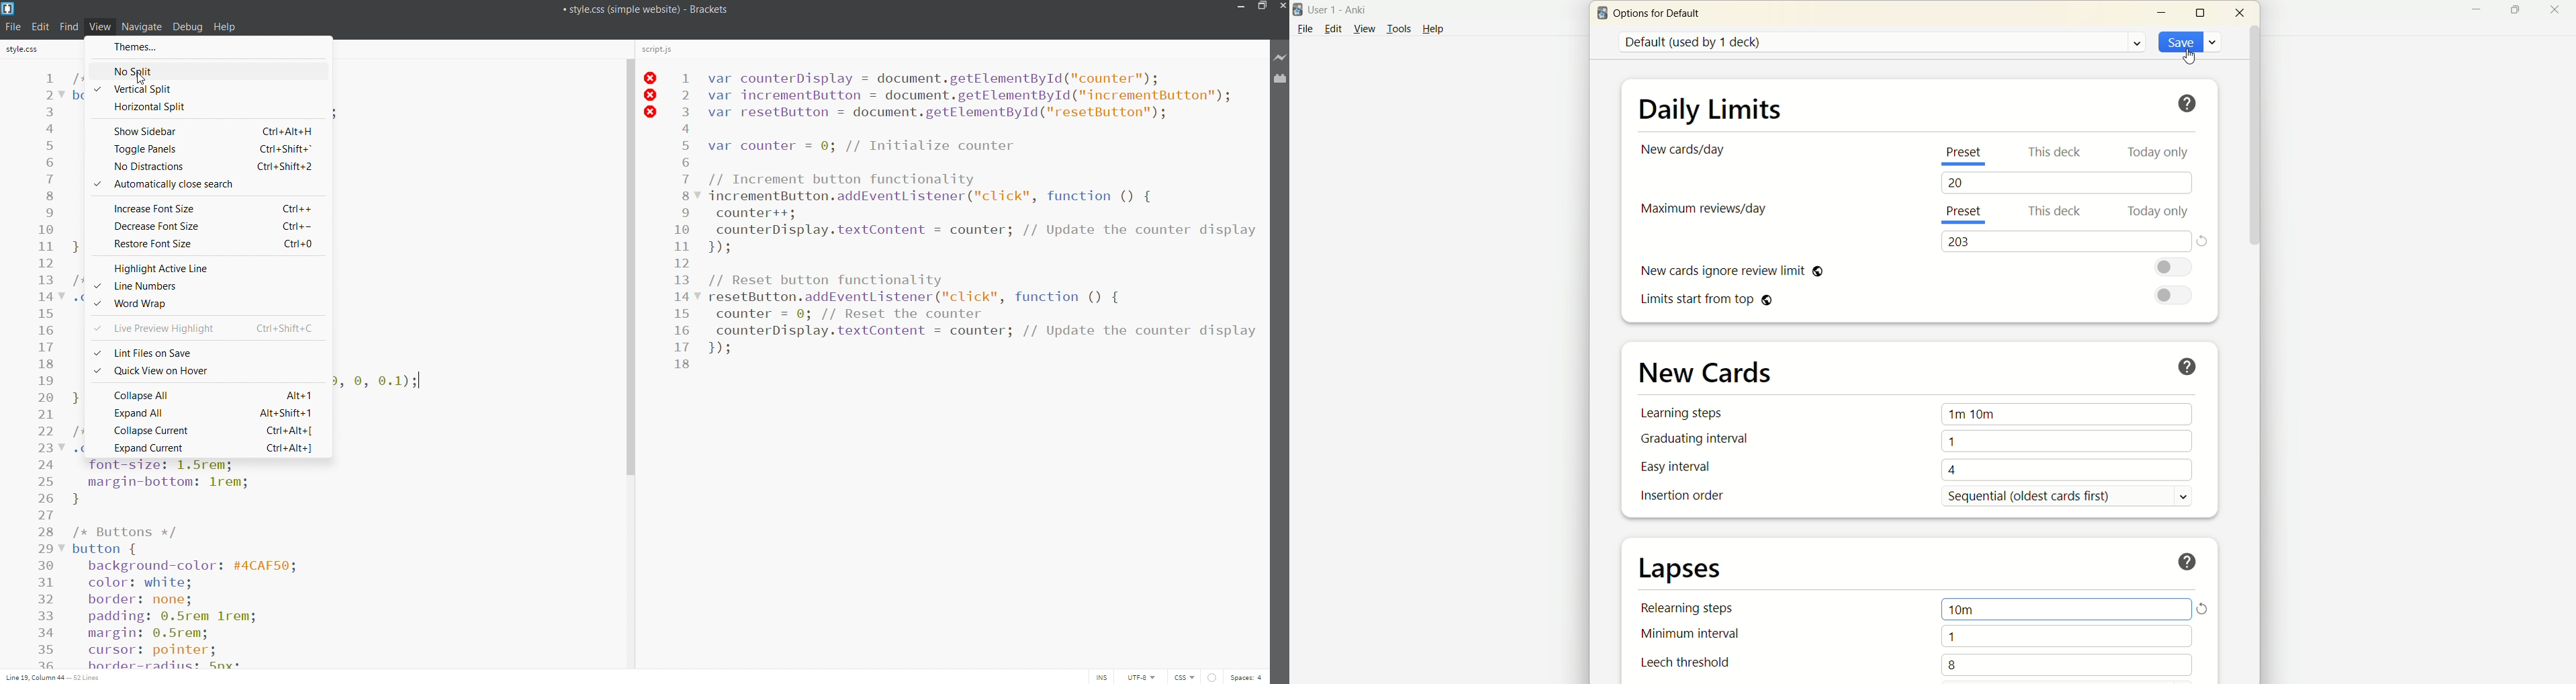  I want to click on collapse all, so click(205, 394).